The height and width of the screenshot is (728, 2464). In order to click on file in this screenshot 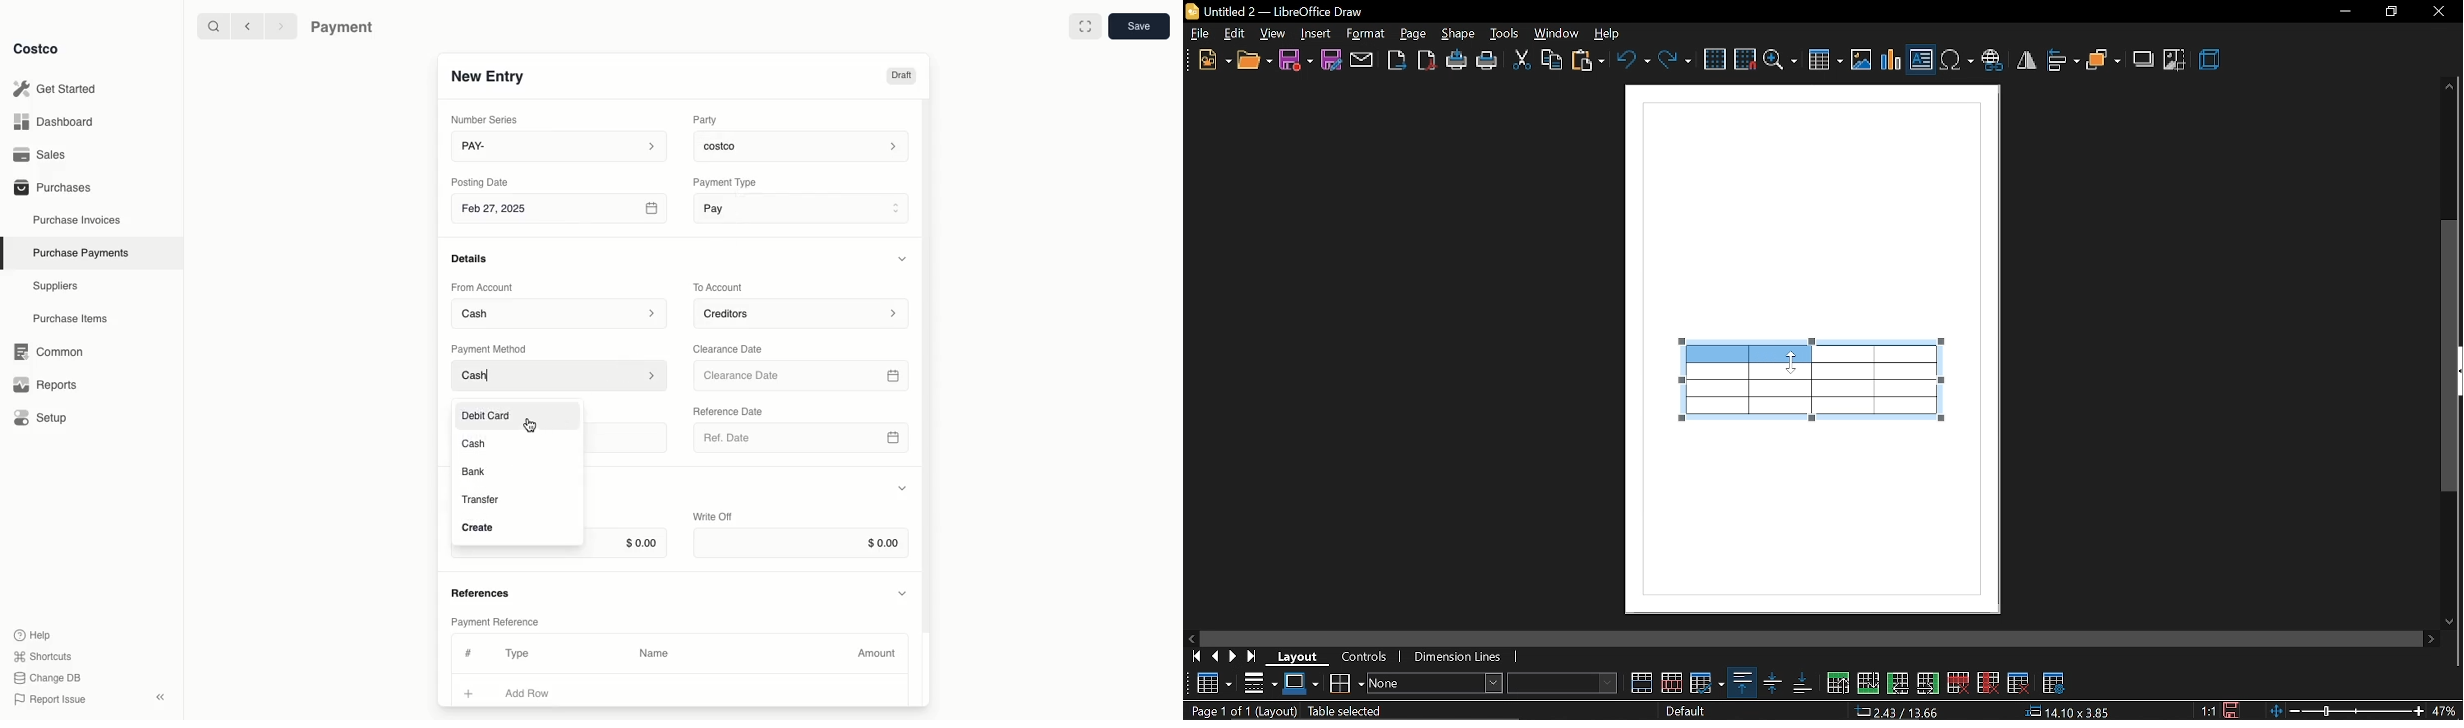, I will do `click(1197, 33)`.